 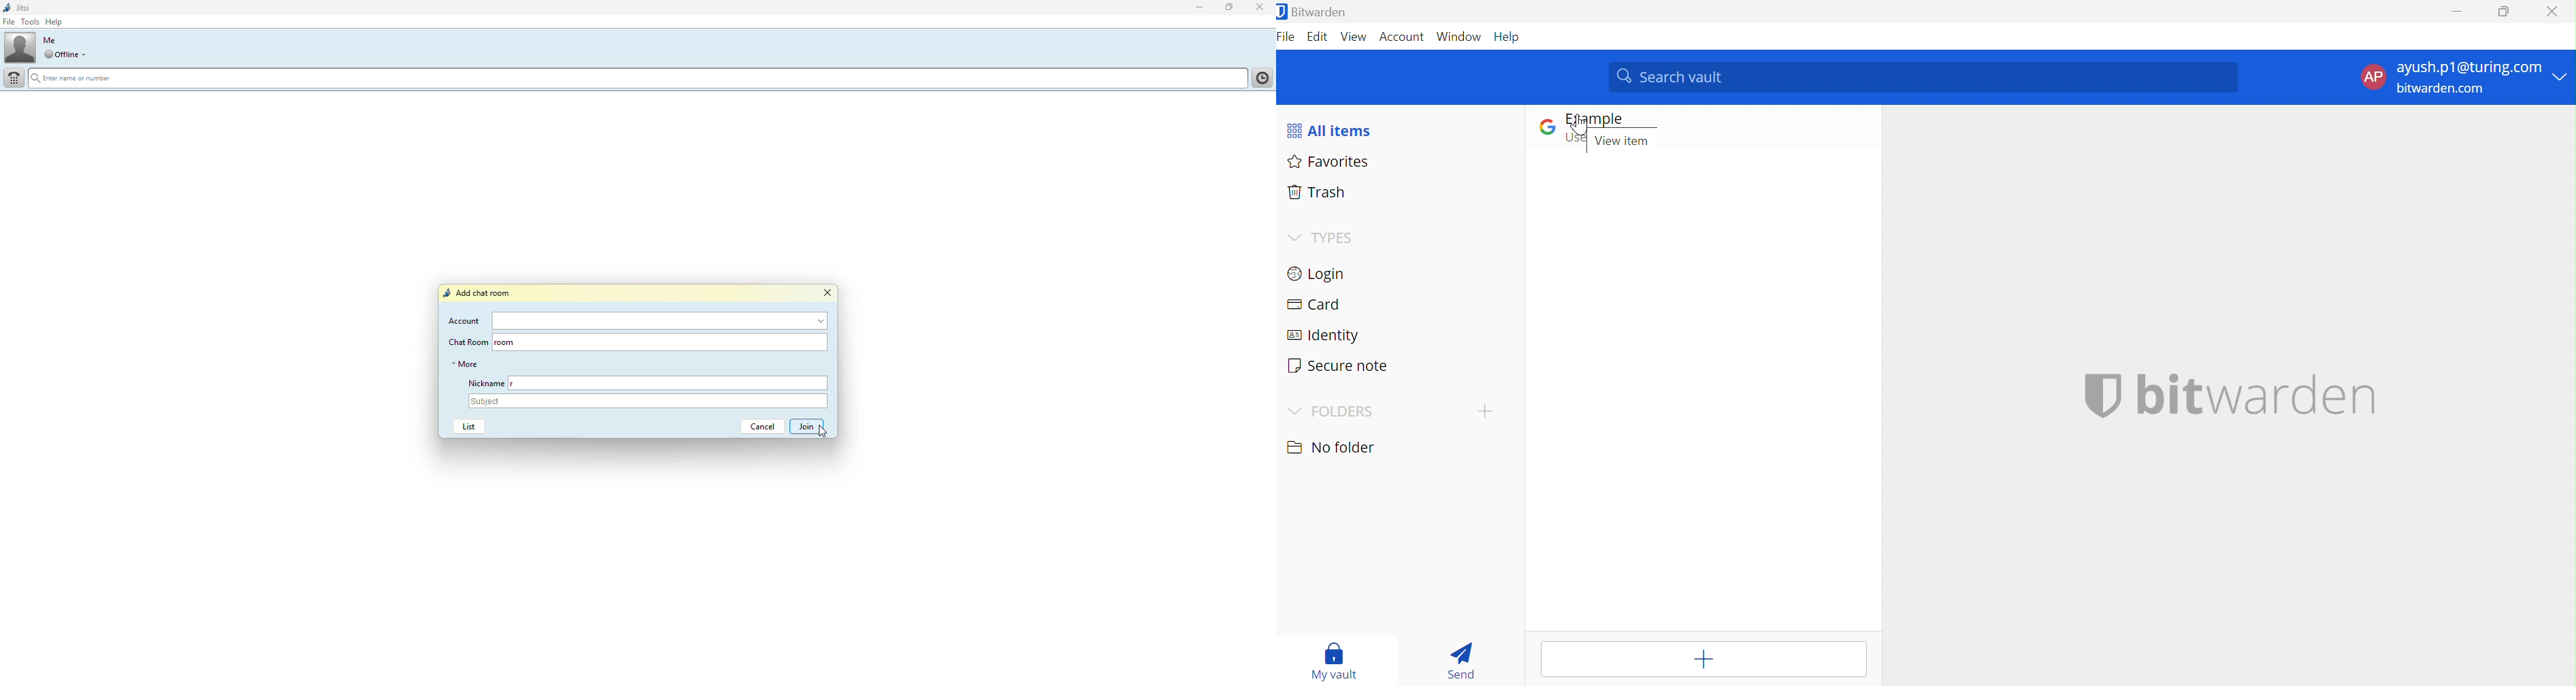 I want to click on Close, so click(x=2551, y=10).